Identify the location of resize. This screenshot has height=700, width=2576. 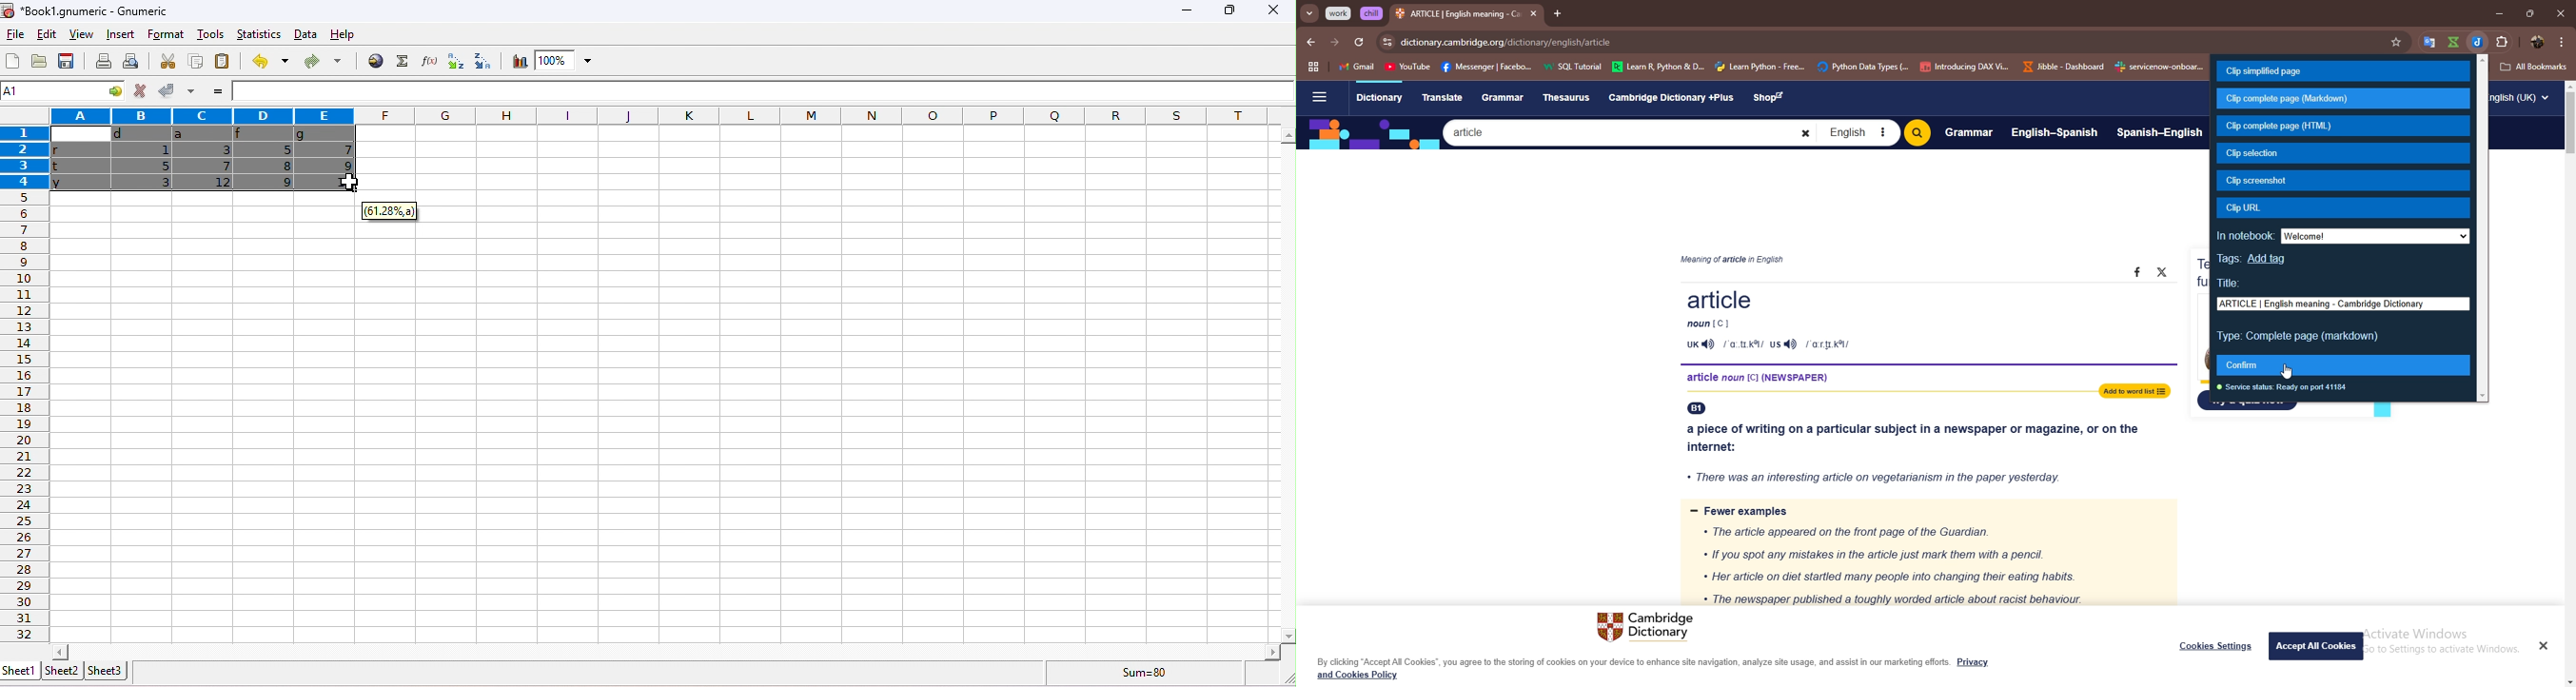
(2530, 13).